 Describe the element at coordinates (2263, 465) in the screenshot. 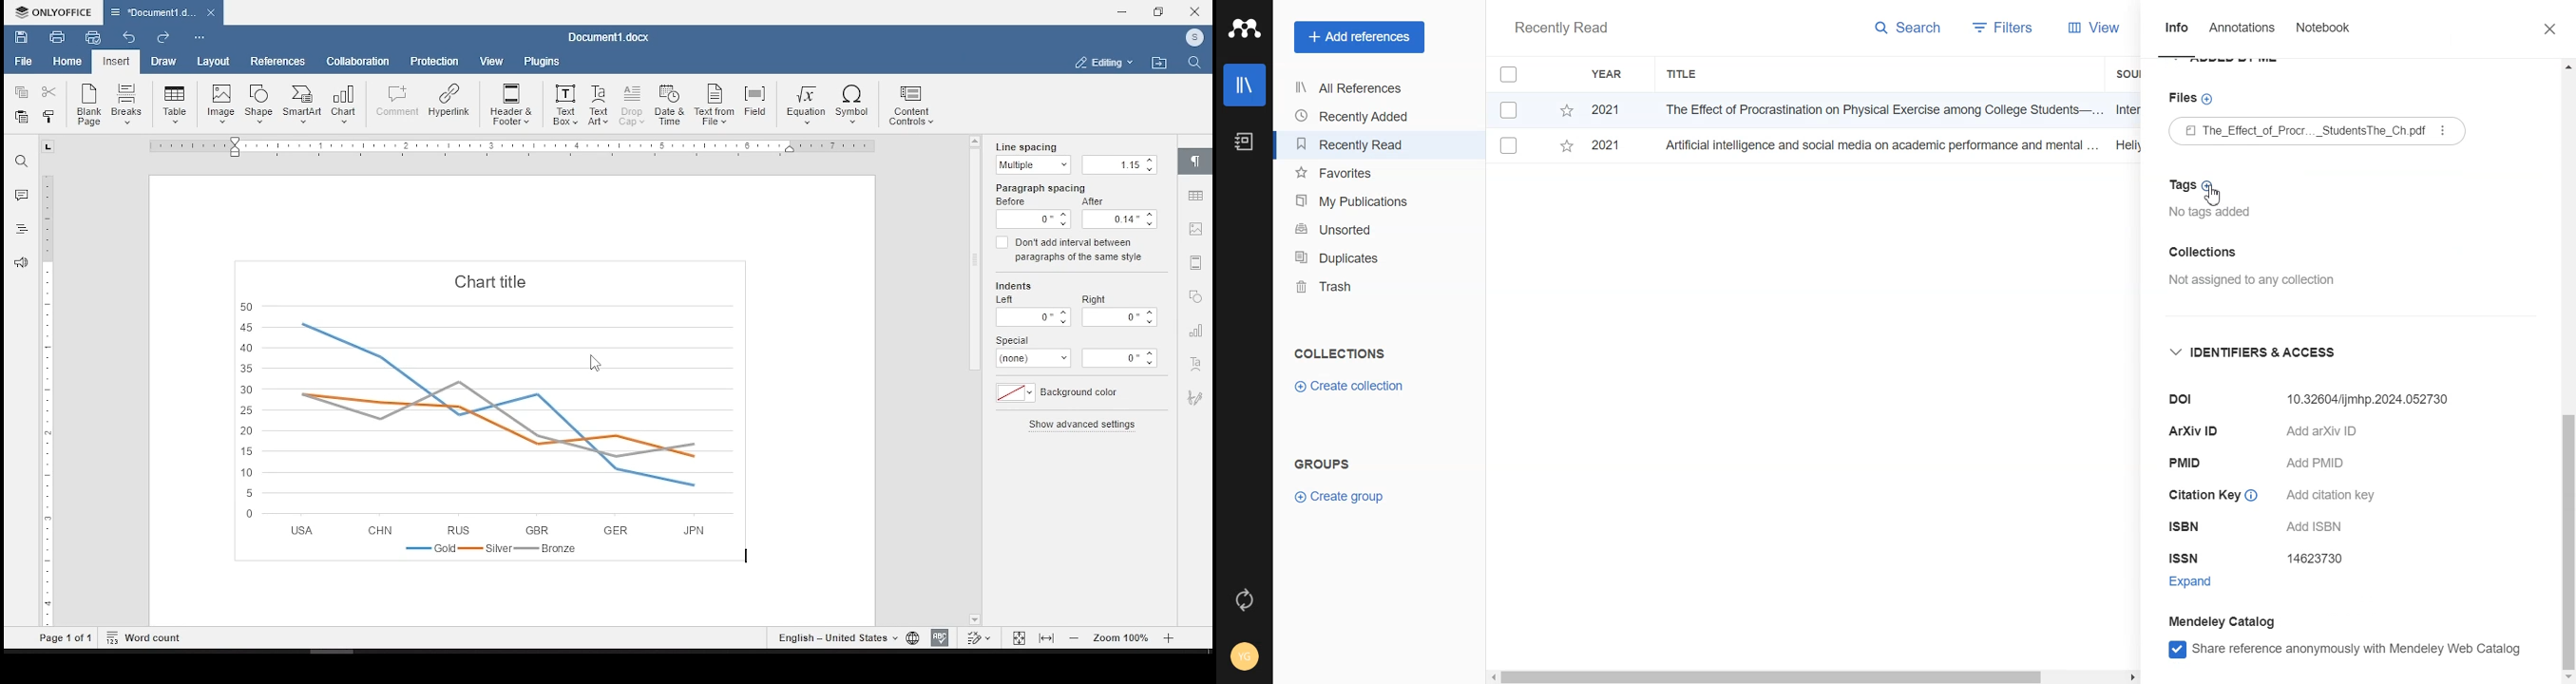

I see `PMID Add PMID` at that location.